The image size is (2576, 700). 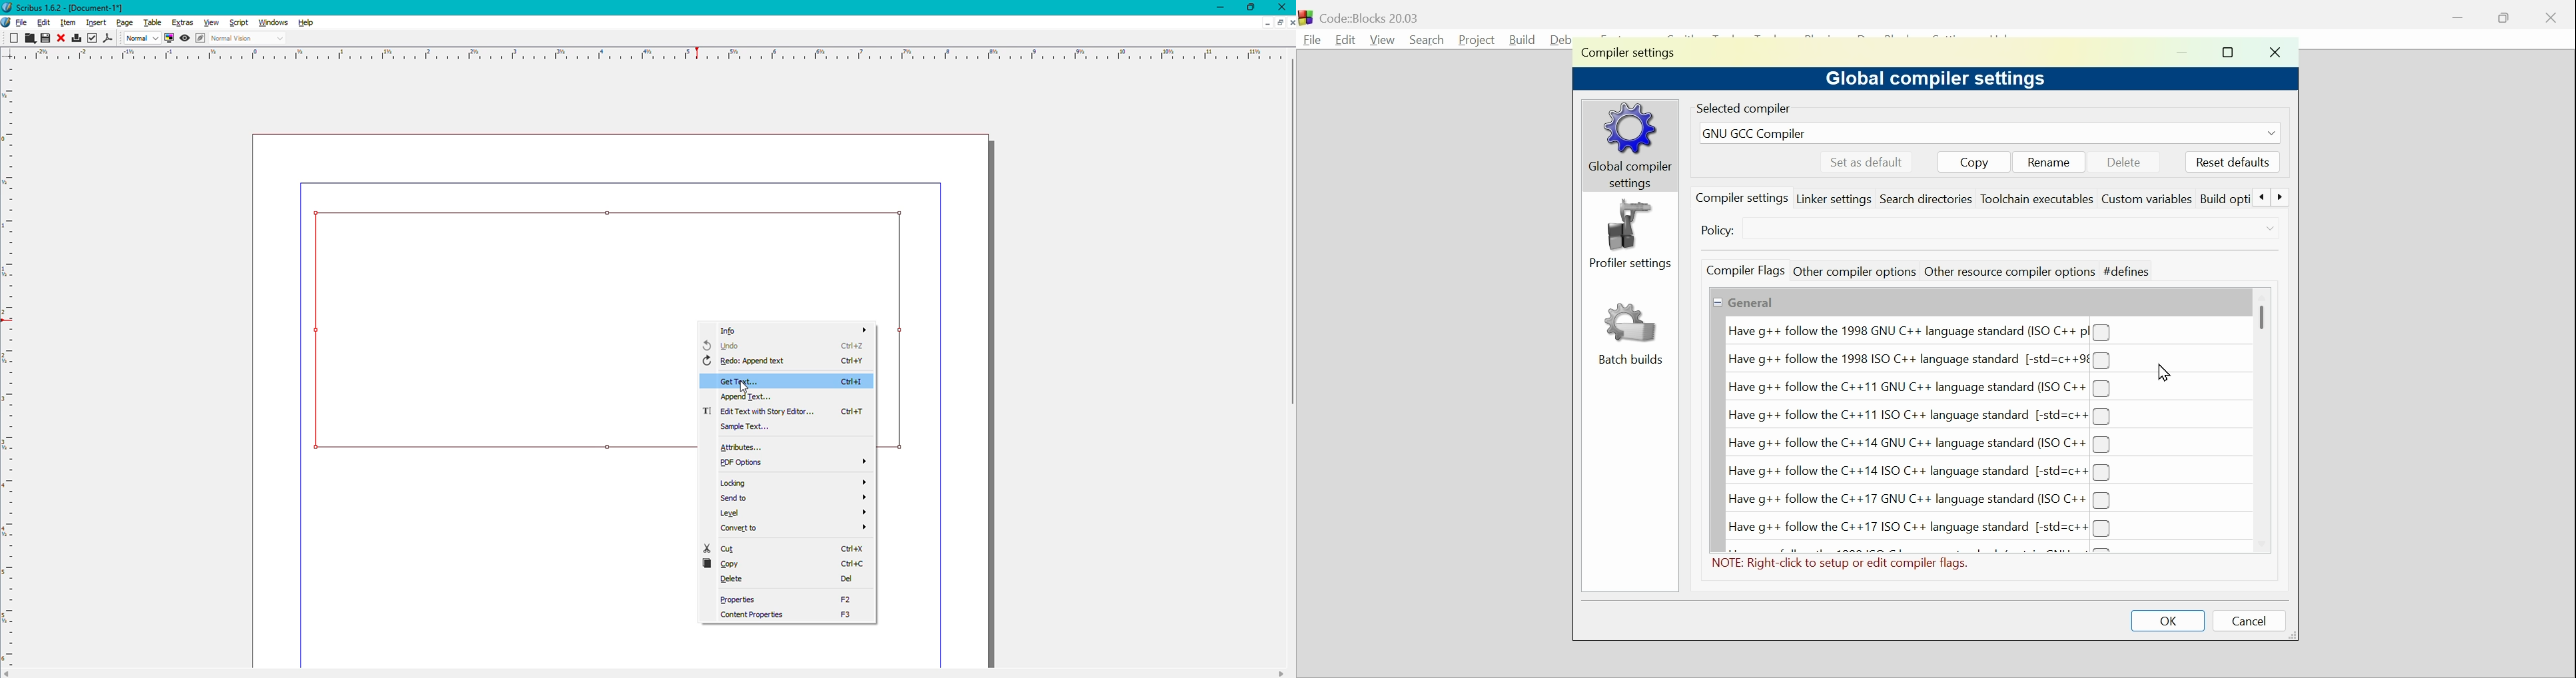 What do you see at coordinates (2122, 161) in the screenshot?
I see `delete` at bounding box center [2122, 161].